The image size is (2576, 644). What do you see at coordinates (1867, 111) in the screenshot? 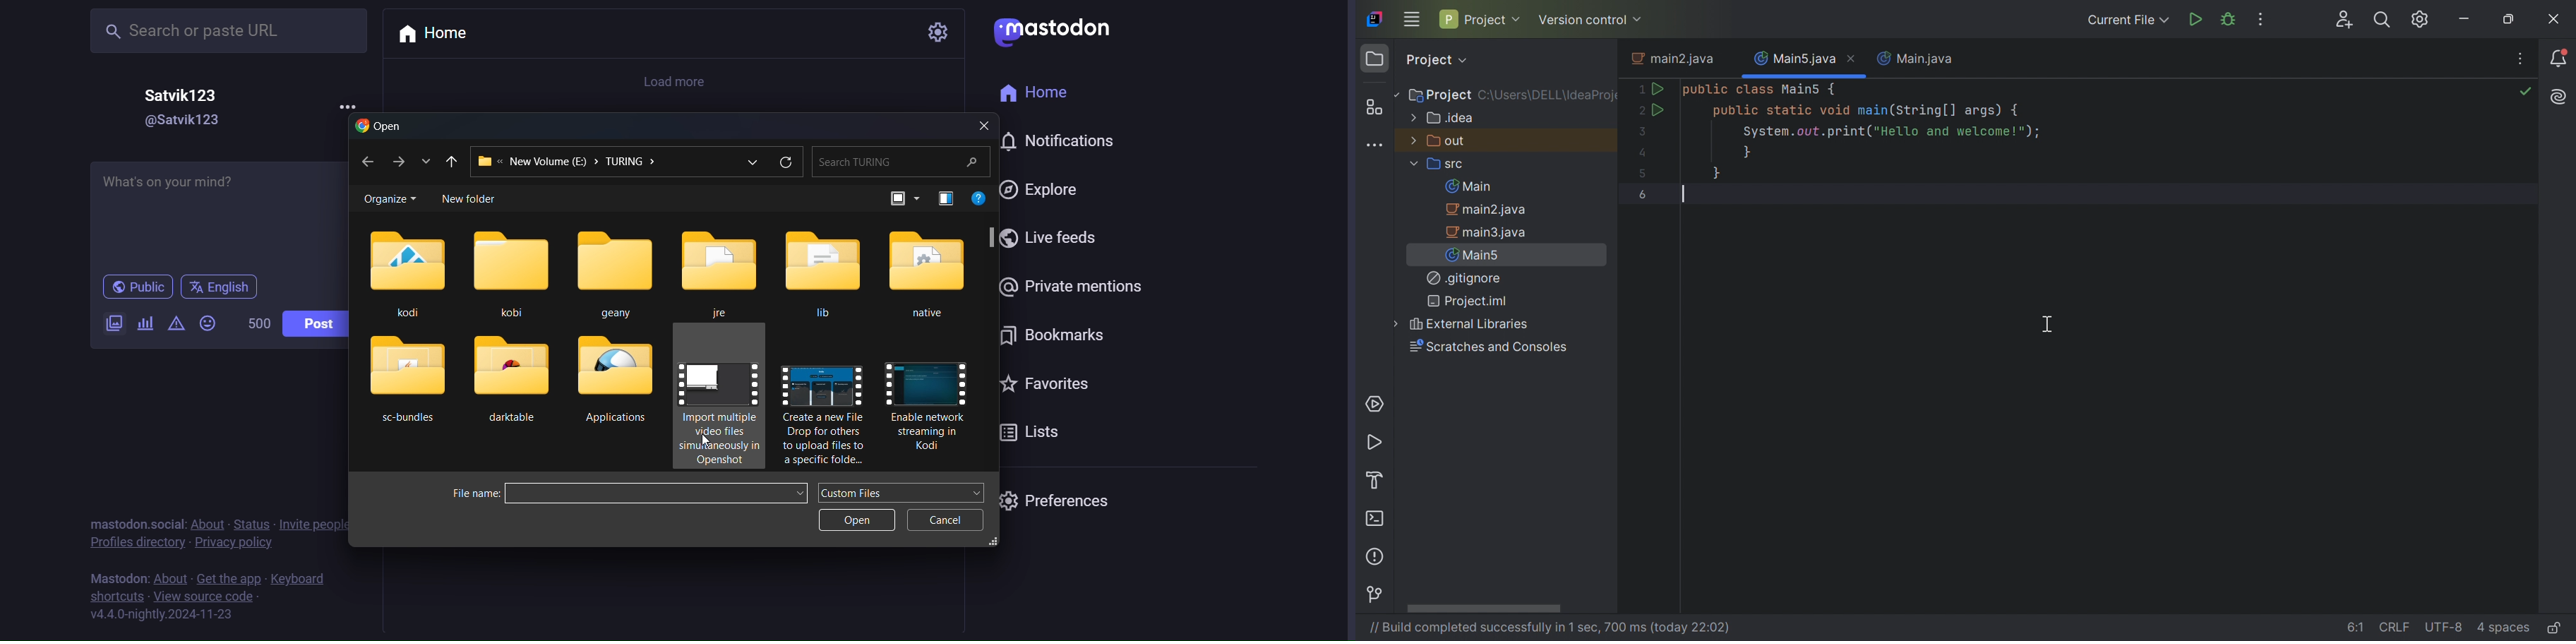
I see `public static void main(String[] args) {` at bounding box center [1867, 111].